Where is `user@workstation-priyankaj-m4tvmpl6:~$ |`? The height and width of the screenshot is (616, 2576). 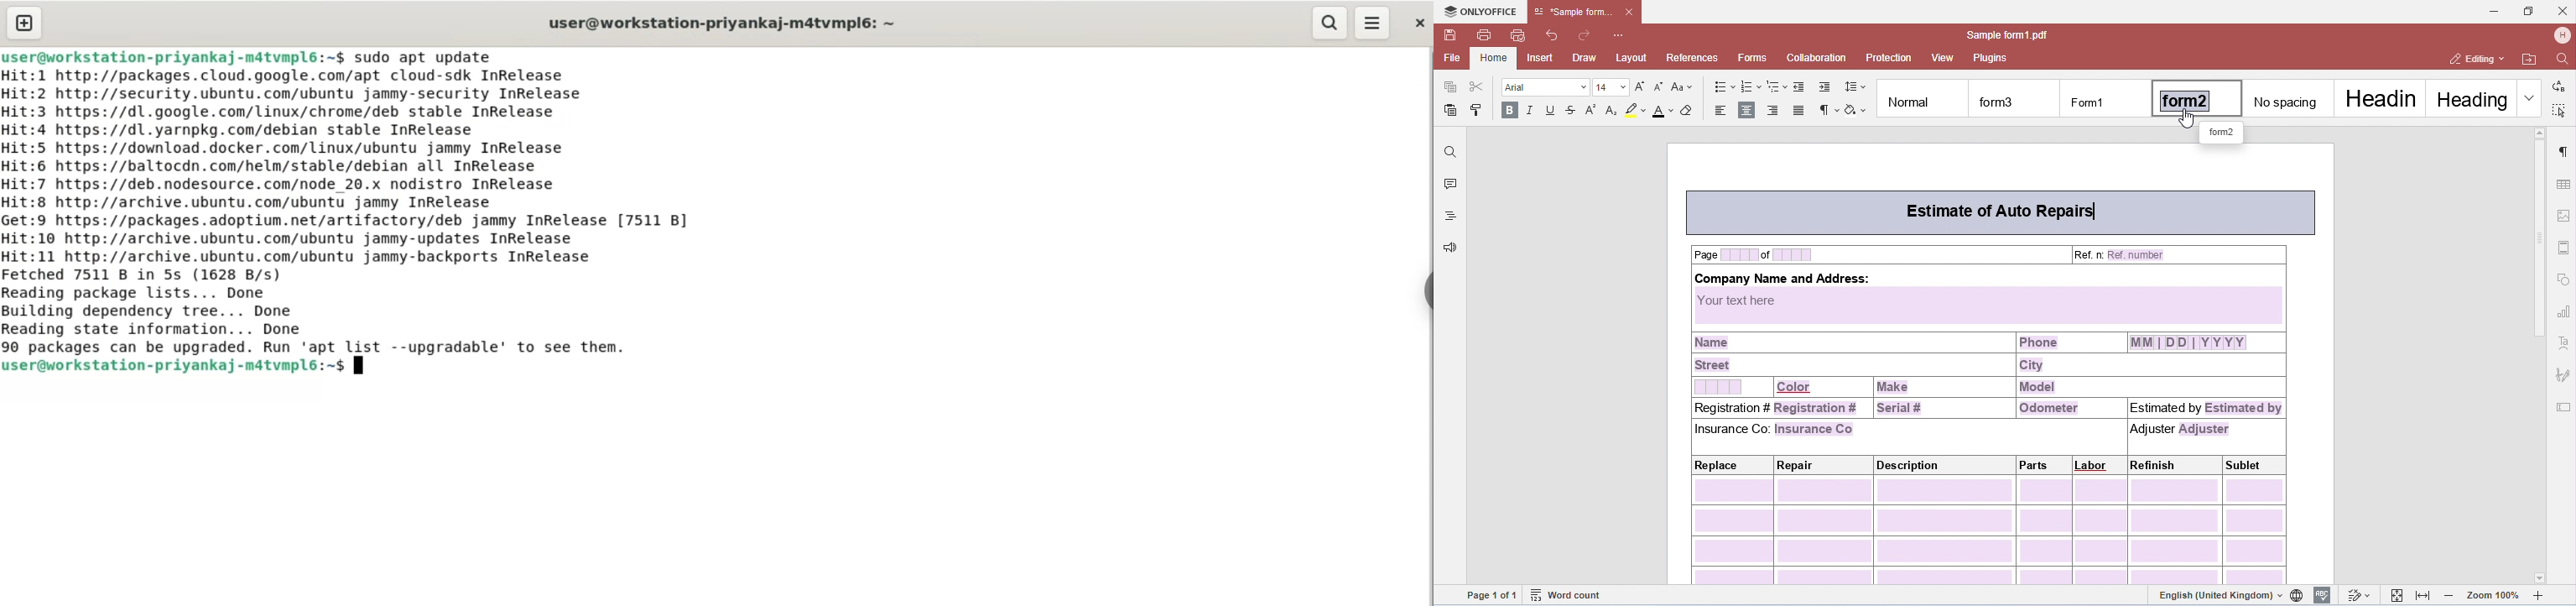
user@workstation-priyankaj-m4tvmpl6:~$ | is located at coordinates (182, 367).